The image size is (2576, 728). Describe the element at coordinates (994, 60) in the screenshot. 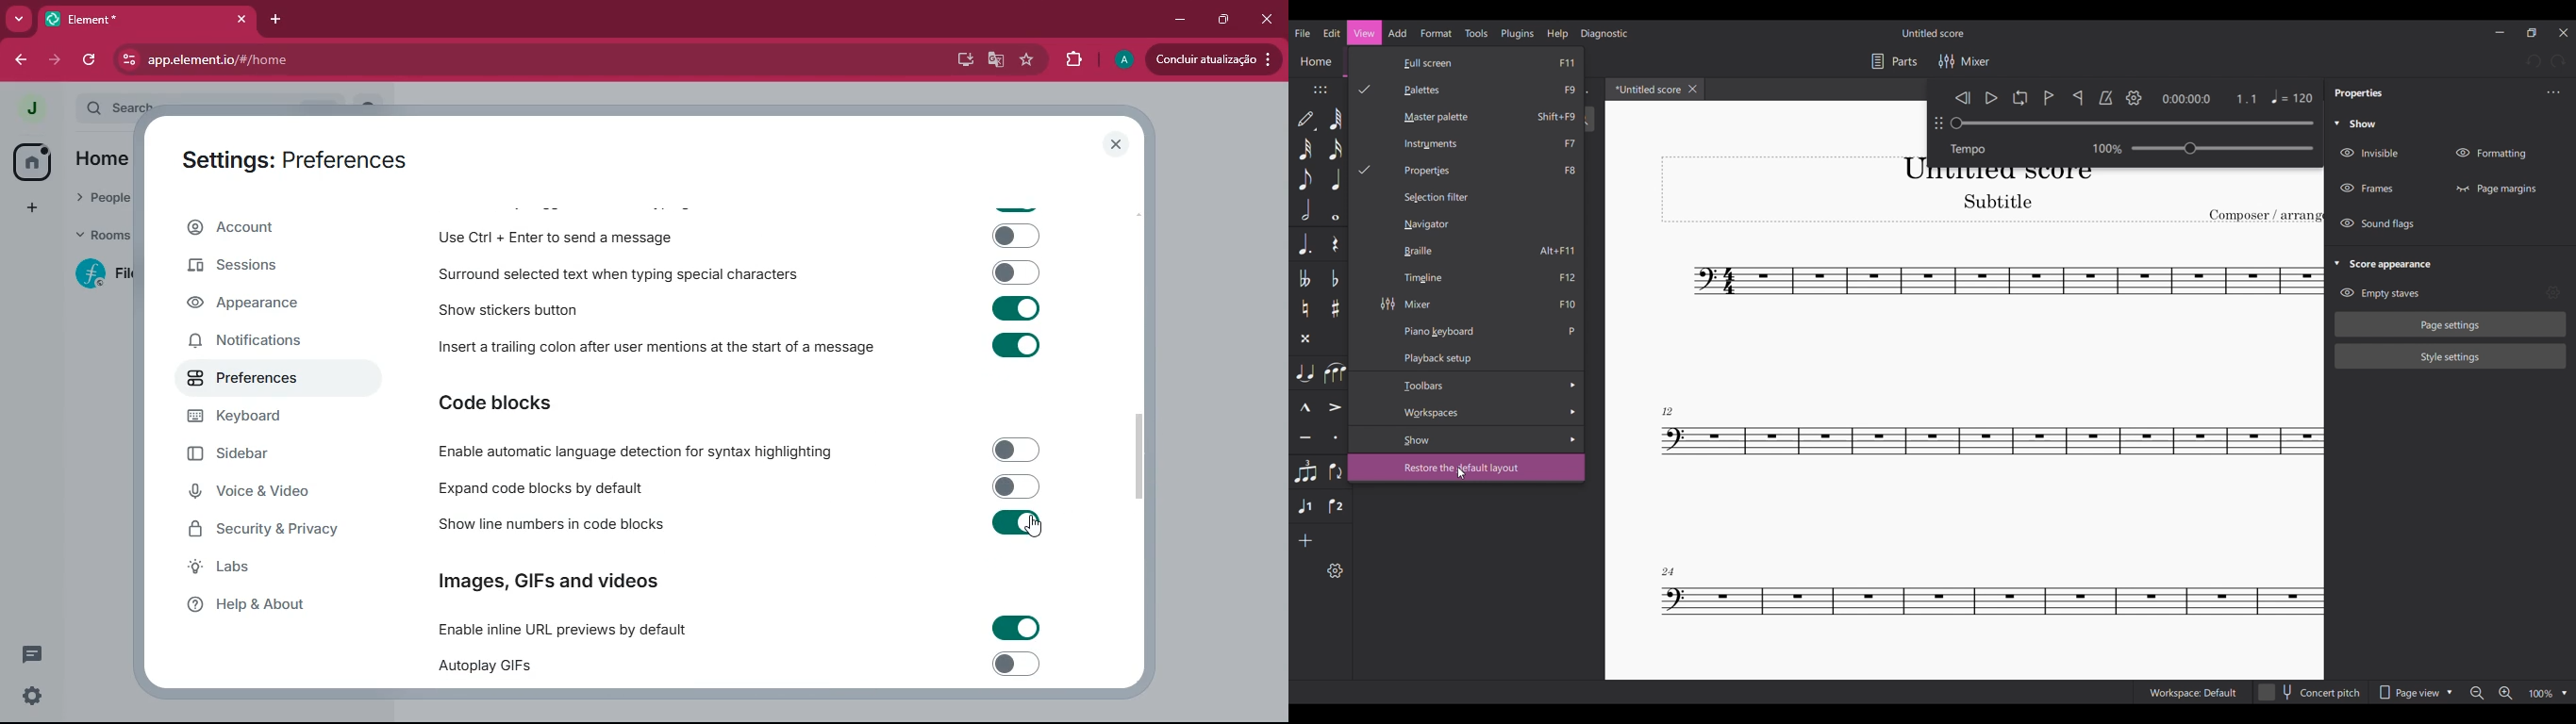

I see `google translate` at that location.